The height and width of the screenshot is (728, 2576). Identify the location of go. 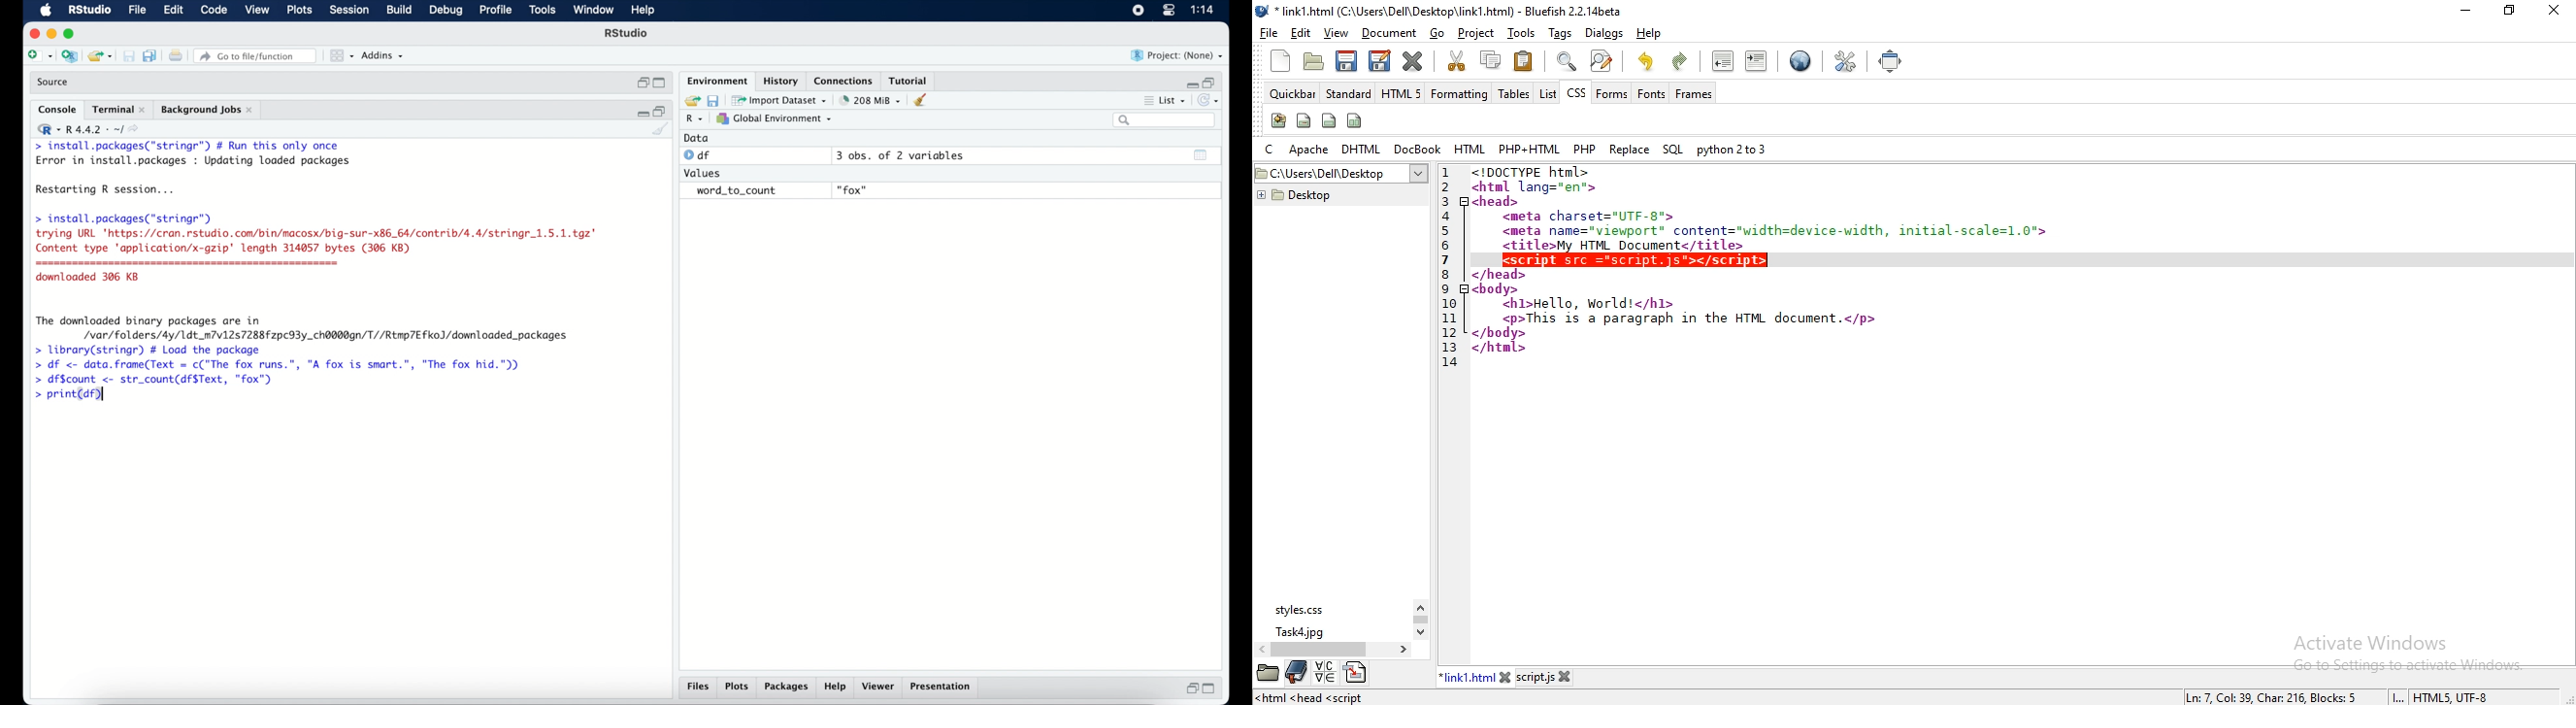
(1435, 32).